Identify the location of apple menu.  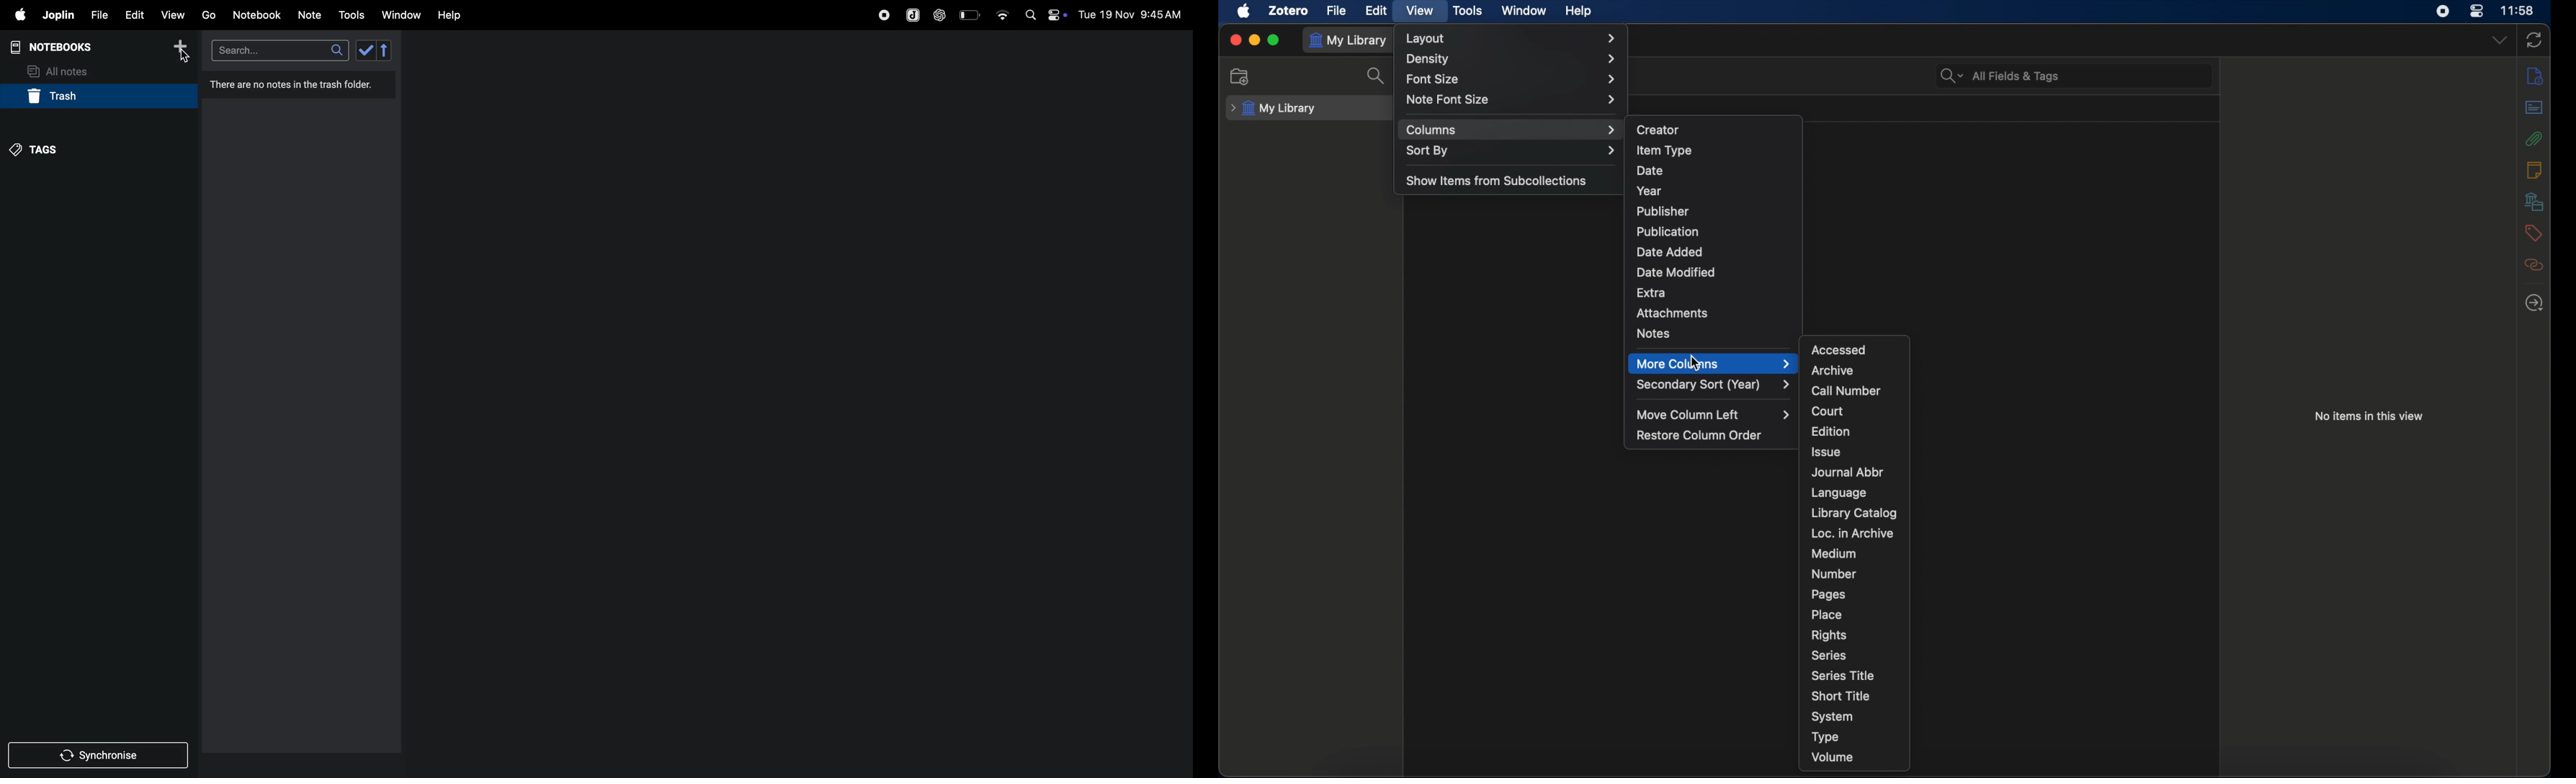
(16, 15).